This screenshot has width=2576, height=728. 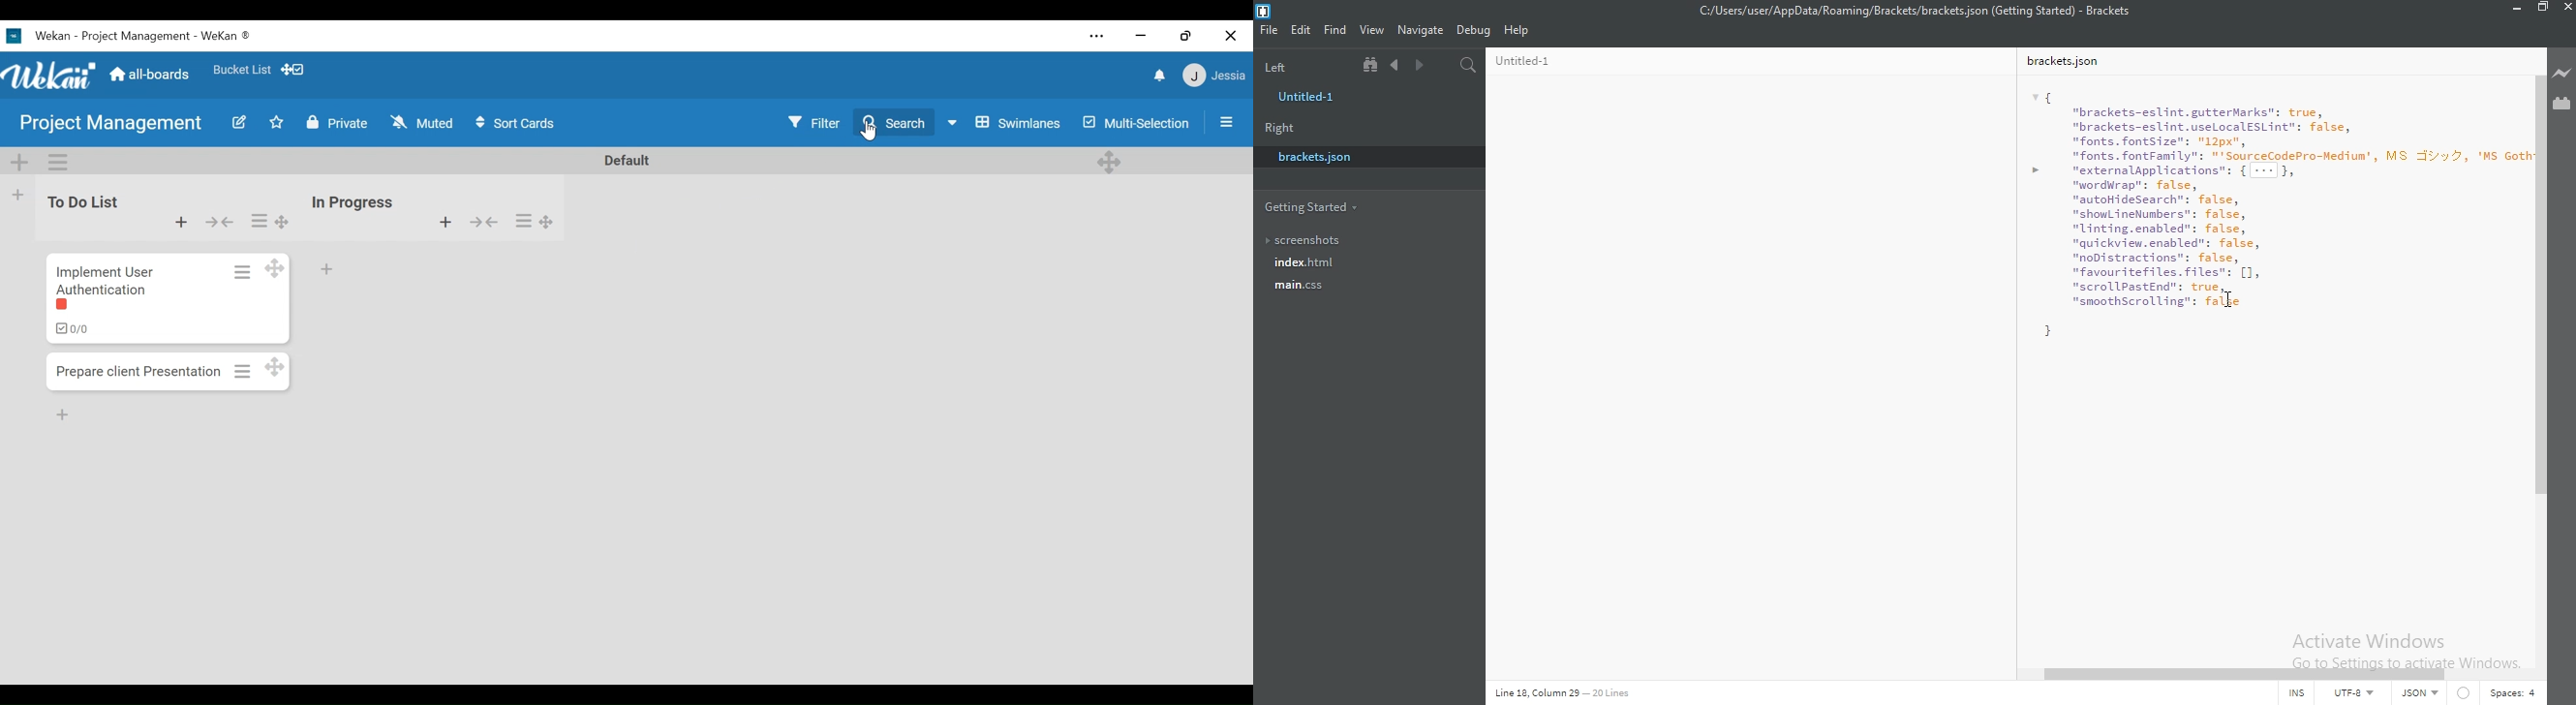 I want to click on file name updated, so click(x=1931, y=10).